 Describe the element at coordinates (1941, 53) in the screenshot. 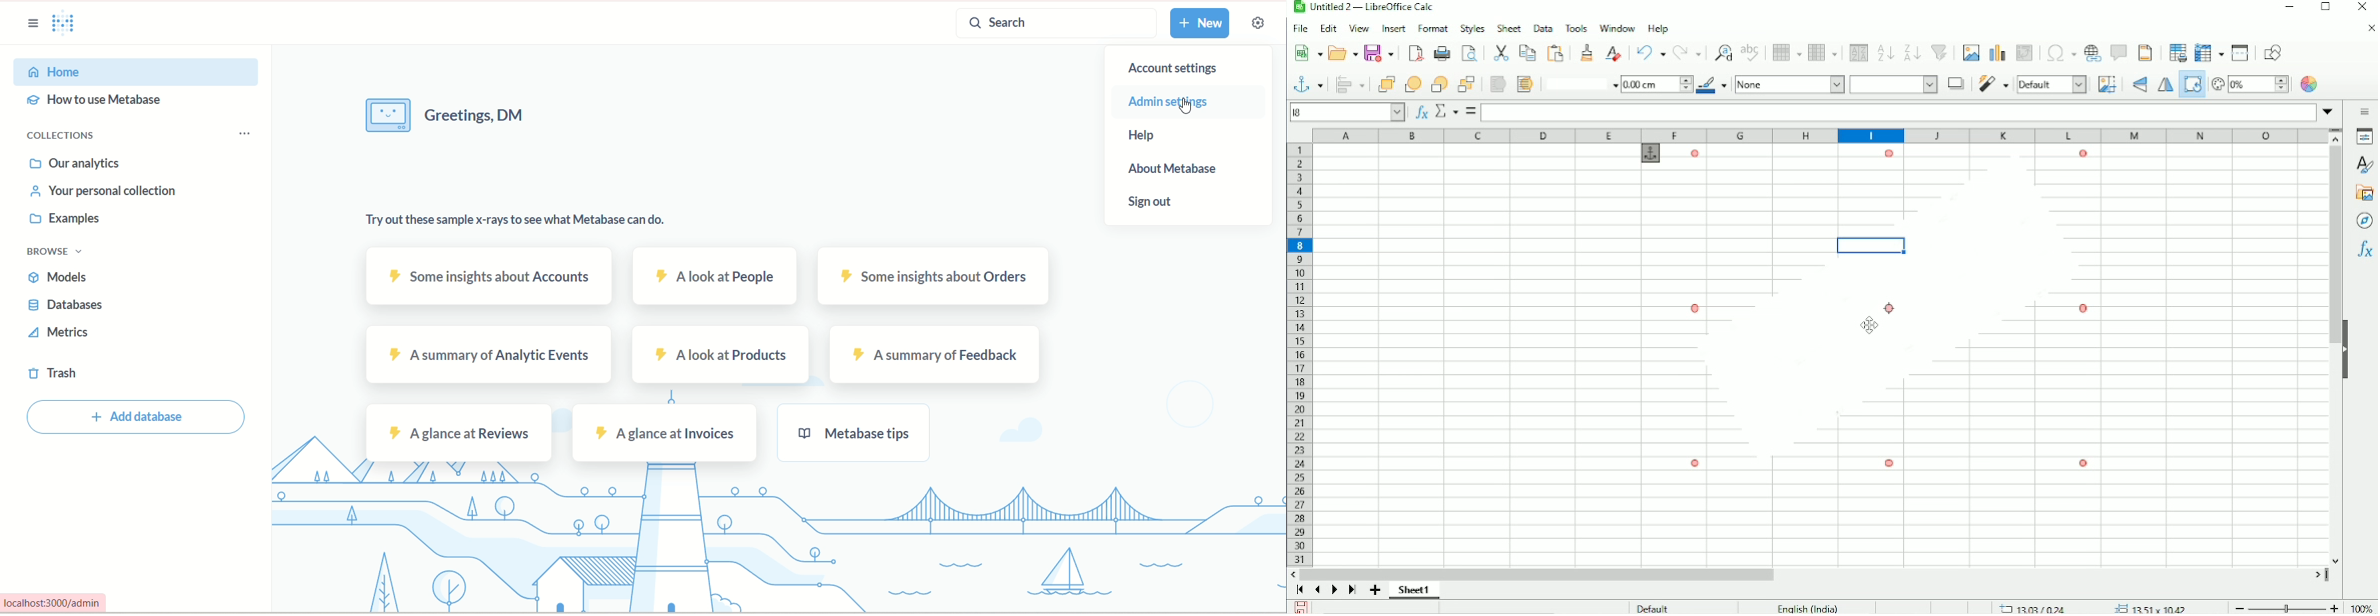

I see `Autofilter` at that location.